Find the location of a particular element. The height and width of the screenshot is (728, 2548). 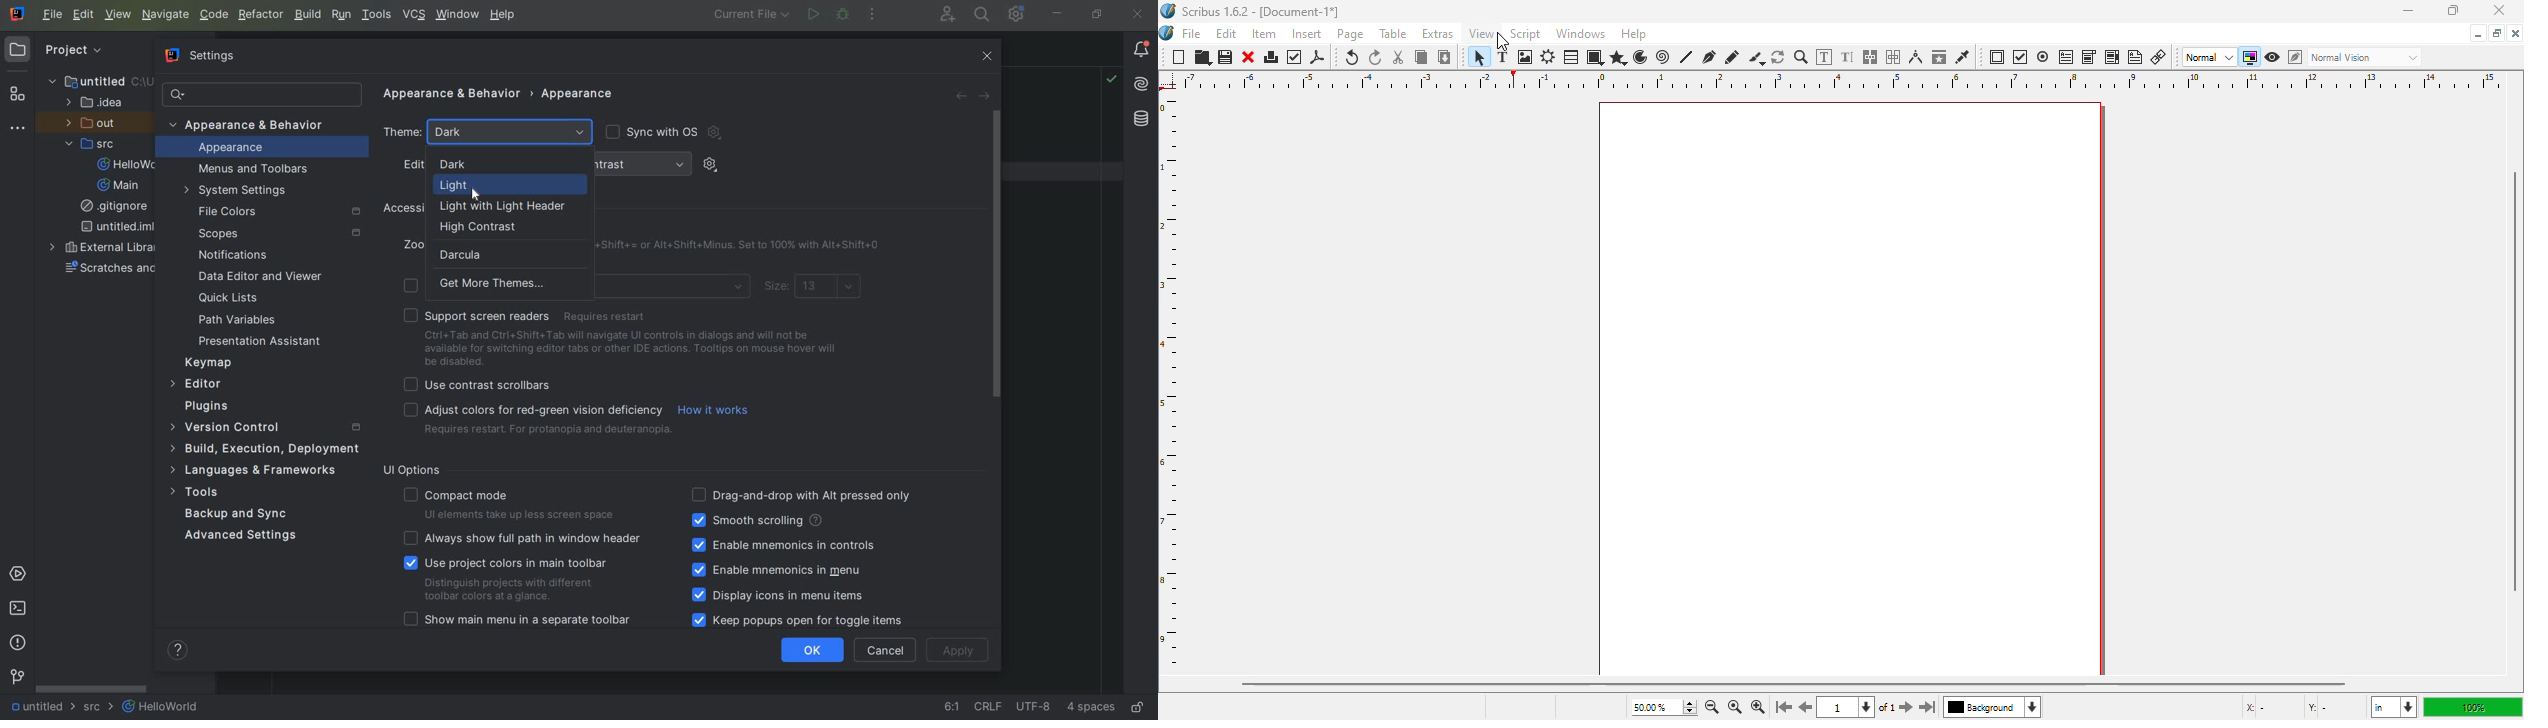

link annotation is located at coordinates (2159, 57).